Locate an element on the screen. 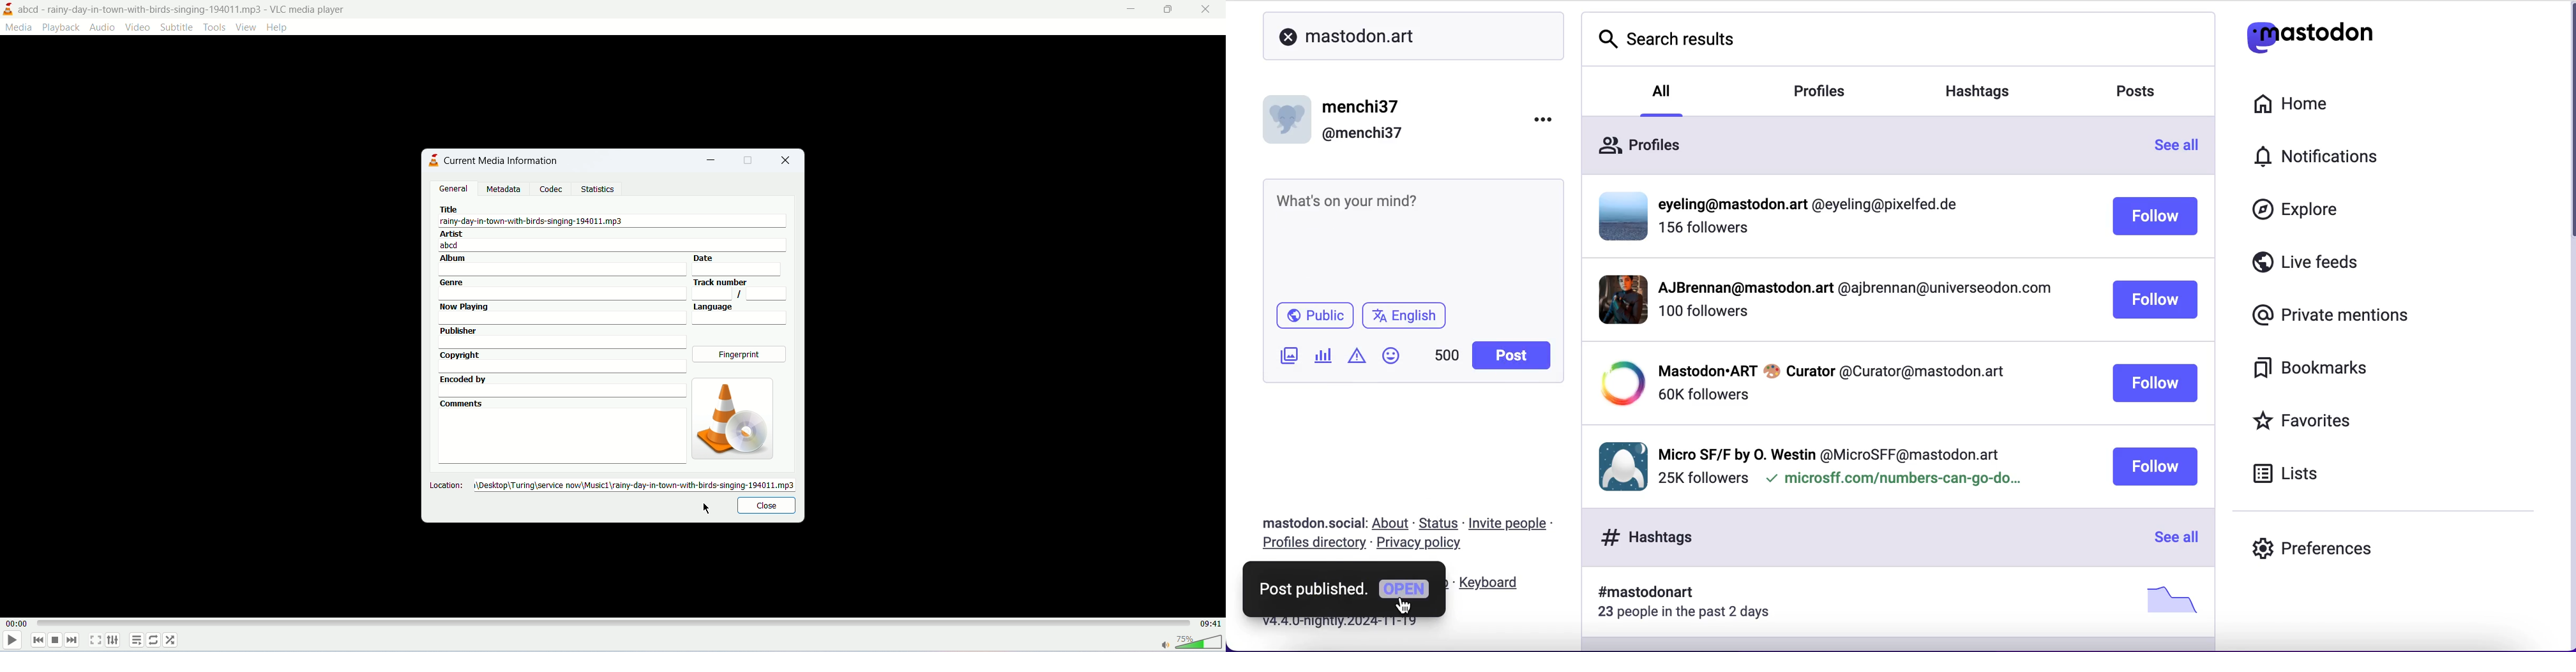 This screenshot has width=2576, height=672. profiles is located at coordinates (1658, 142).